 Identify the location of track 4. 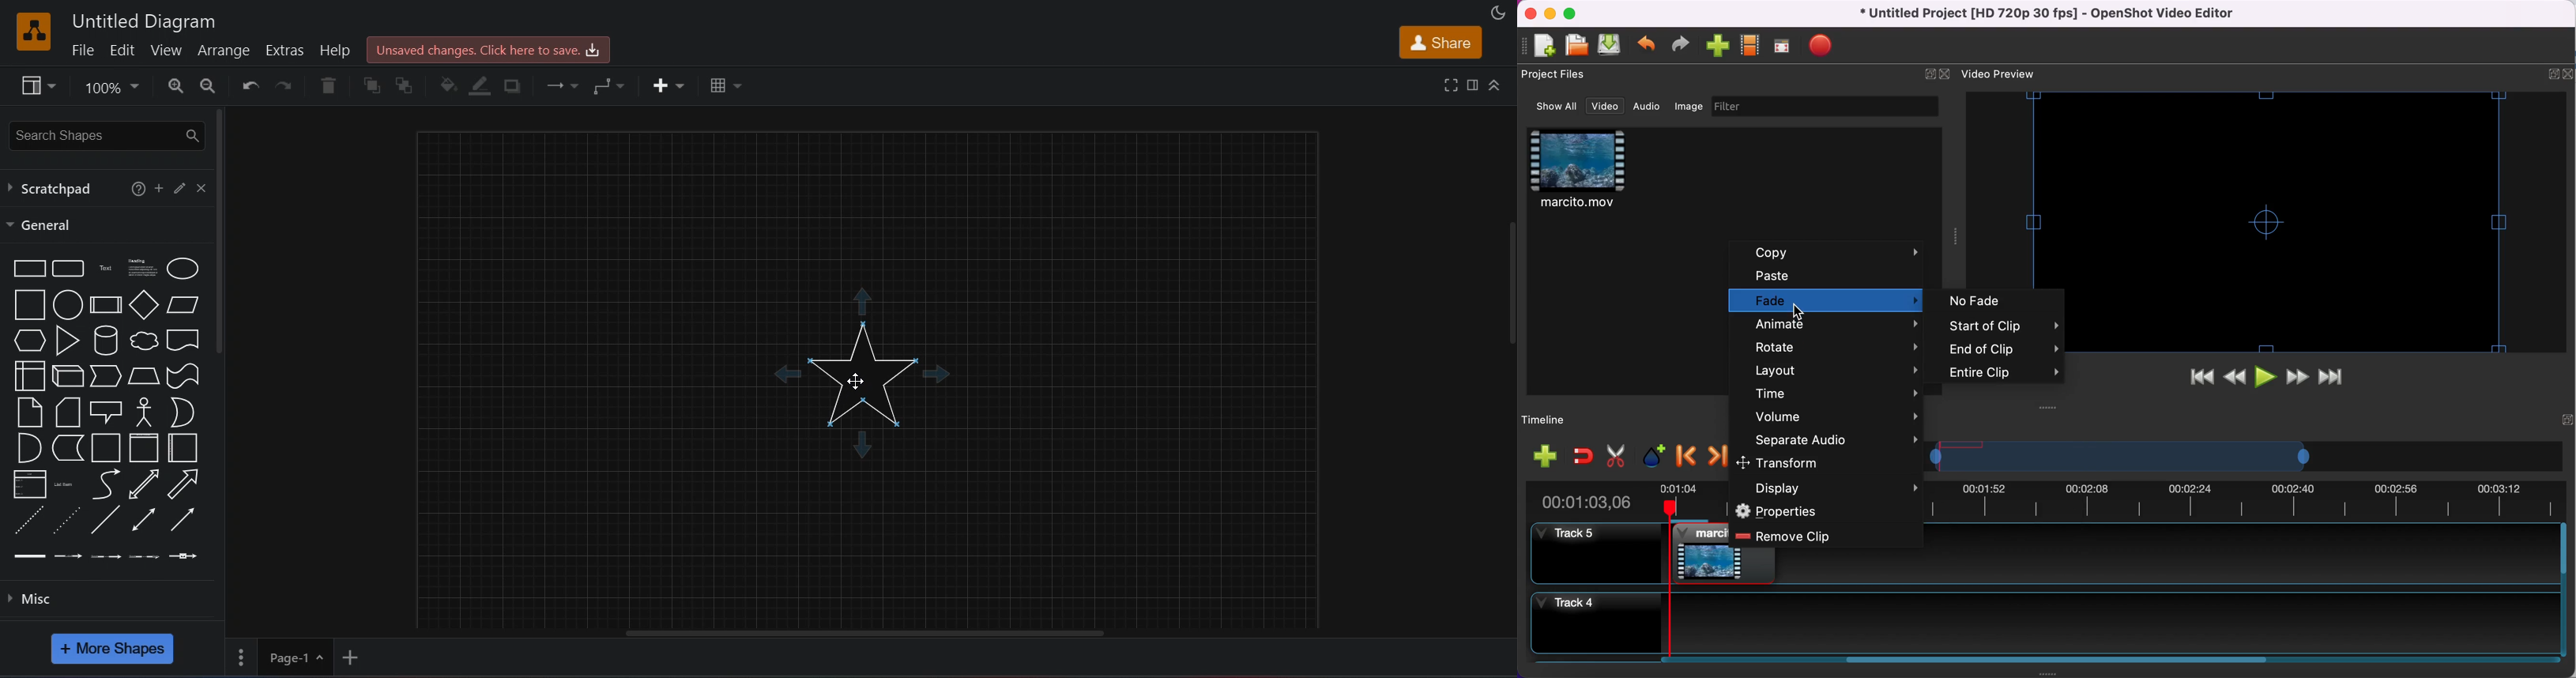
(1584, 621).